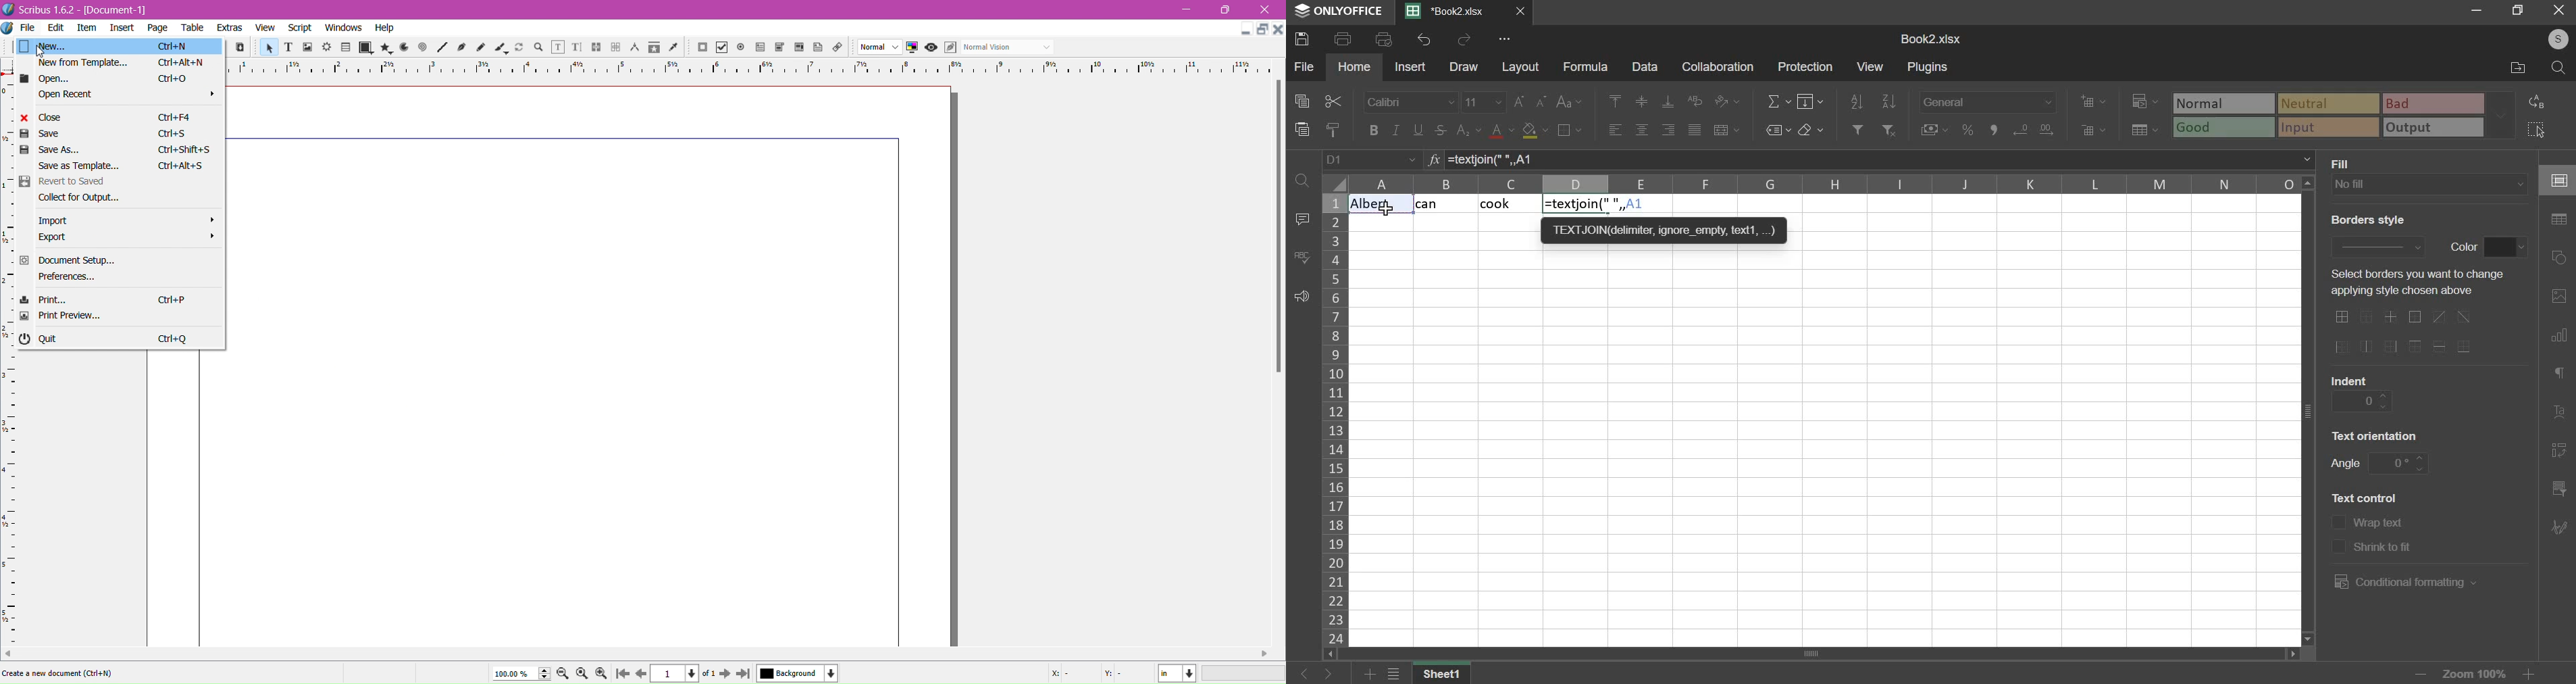  What do you see at coordinates (1568, 102) in the screenshot?
I see `change case` at bounding box center [1568, 102].